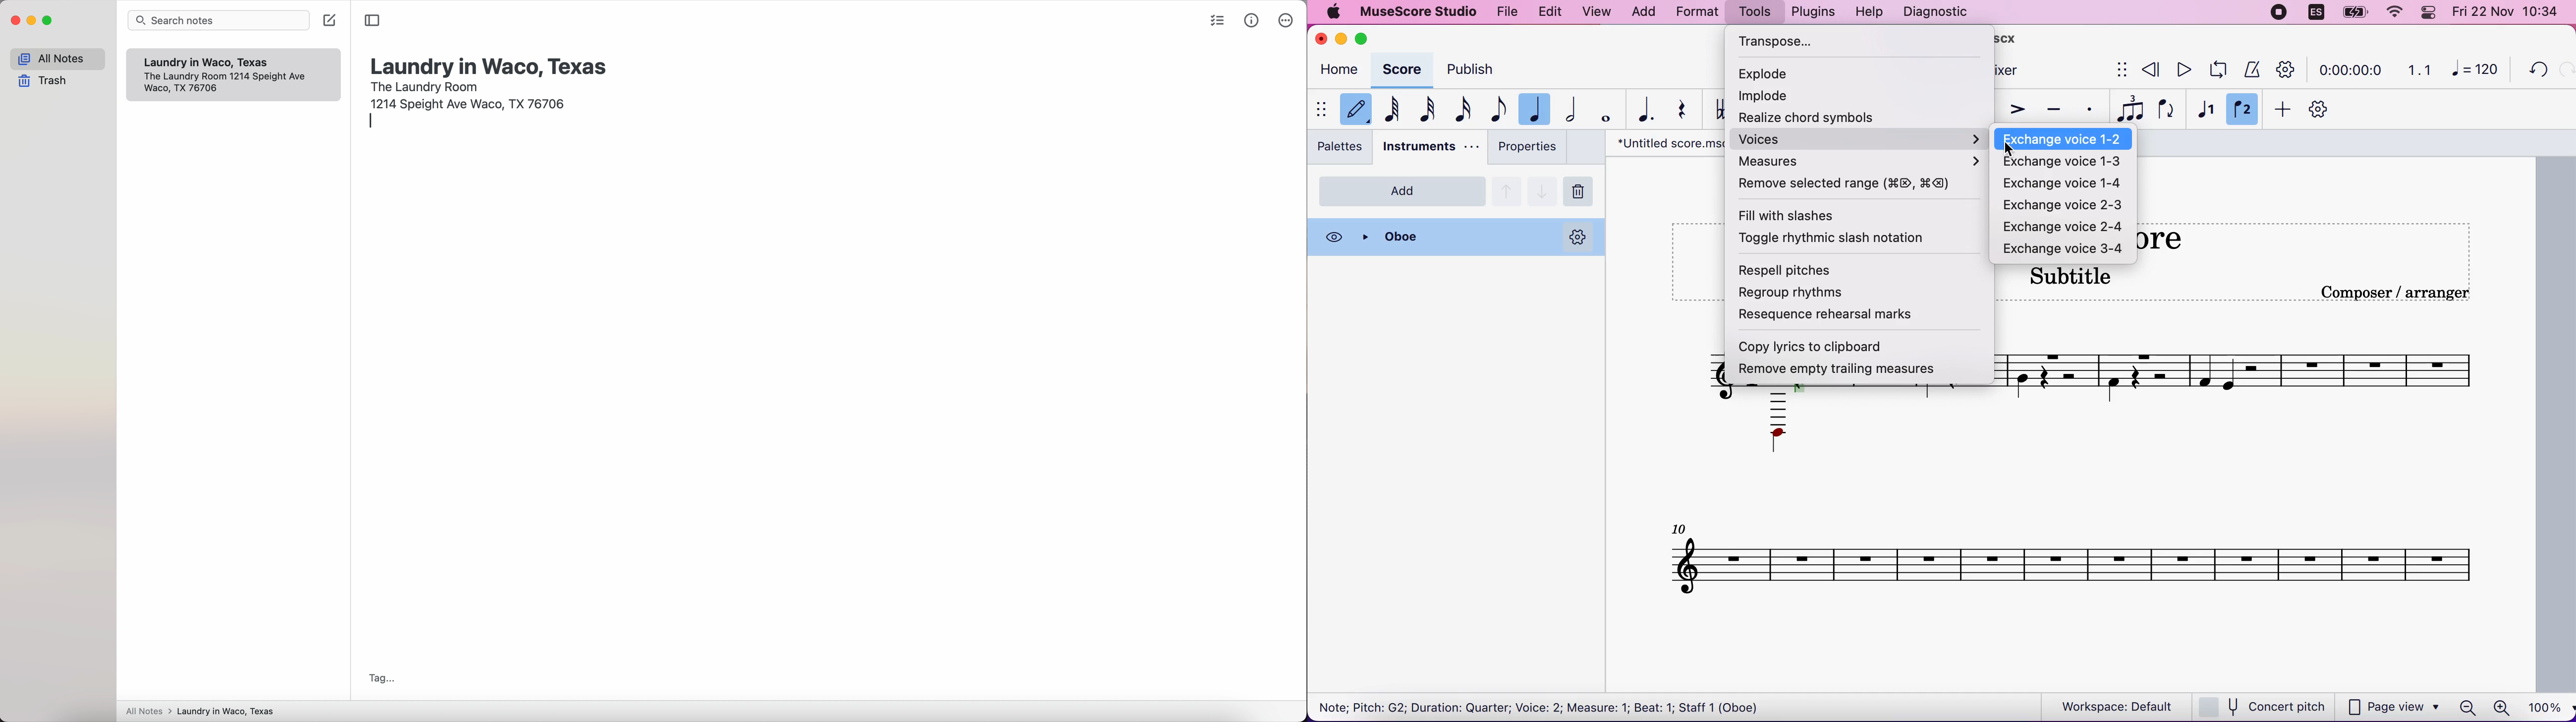 The width and height of the screenshot is (2576, 728). What do you see at coordinates (1857, 163) in the screenshot?
I see `measures` at bounding box center [1857, 163].